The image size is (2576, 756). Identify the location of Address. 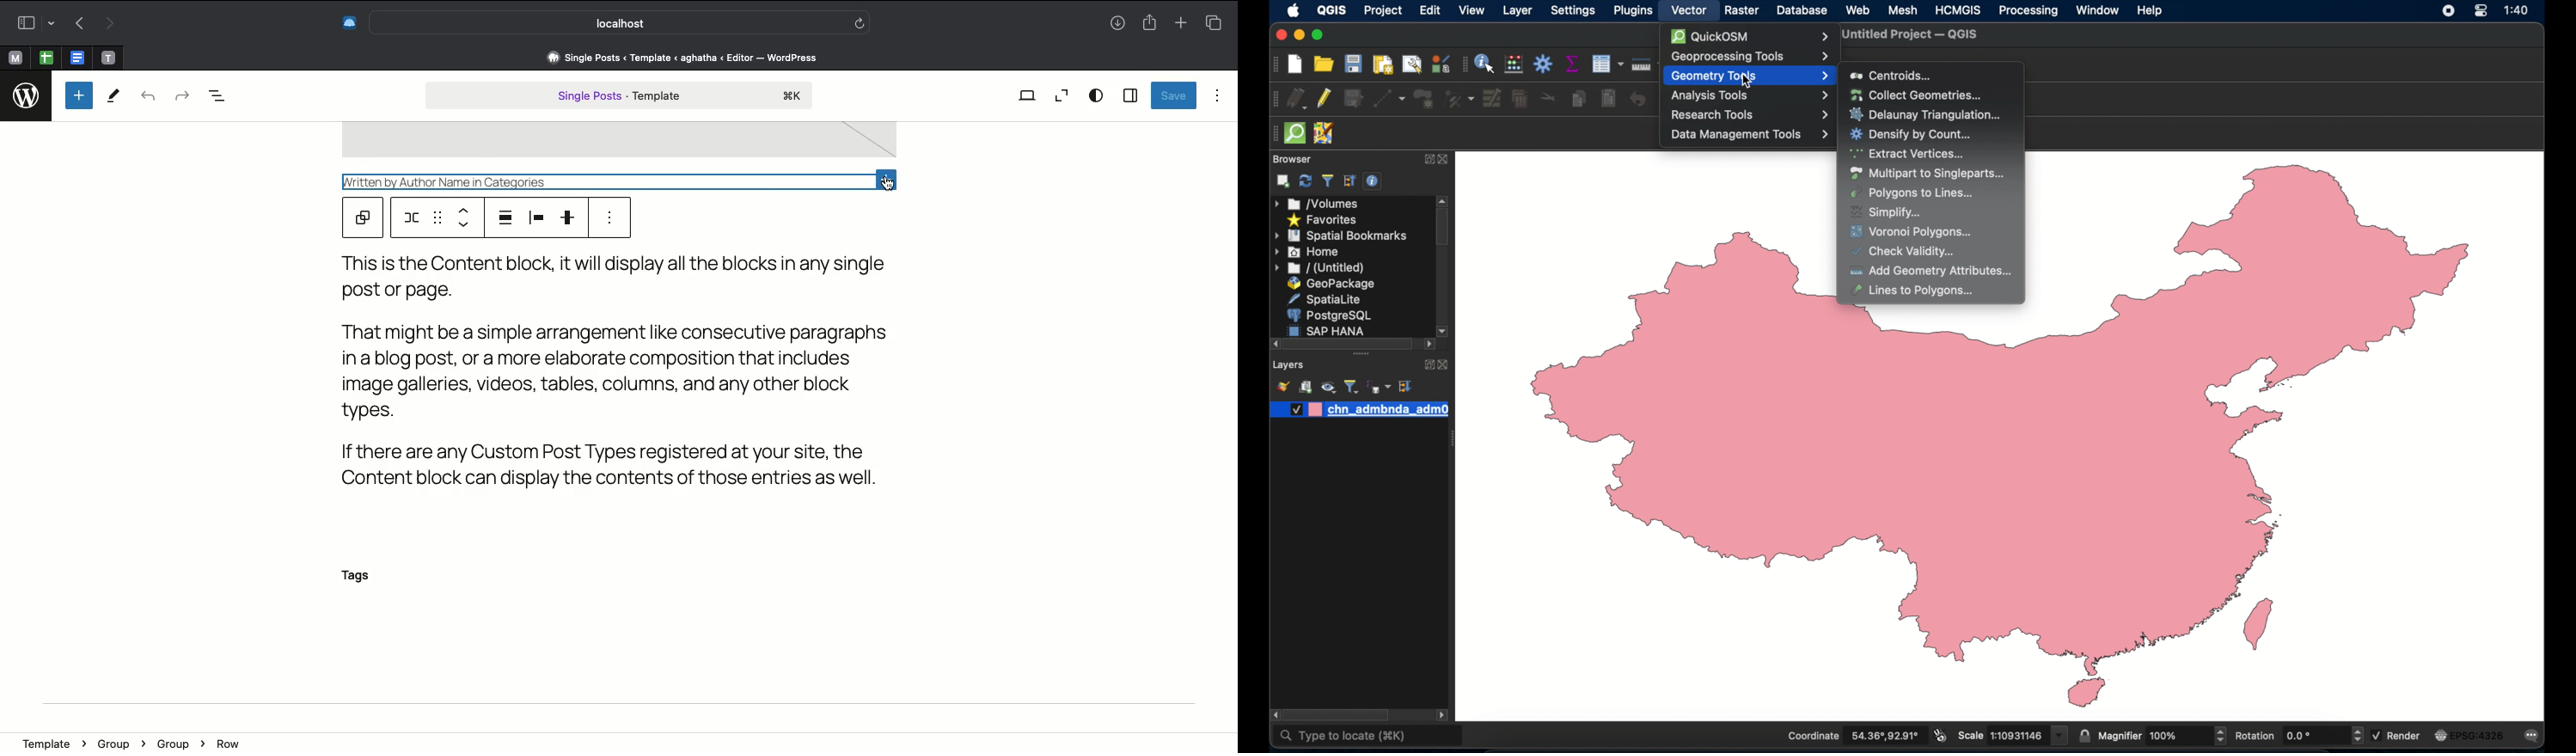
(680, 57).